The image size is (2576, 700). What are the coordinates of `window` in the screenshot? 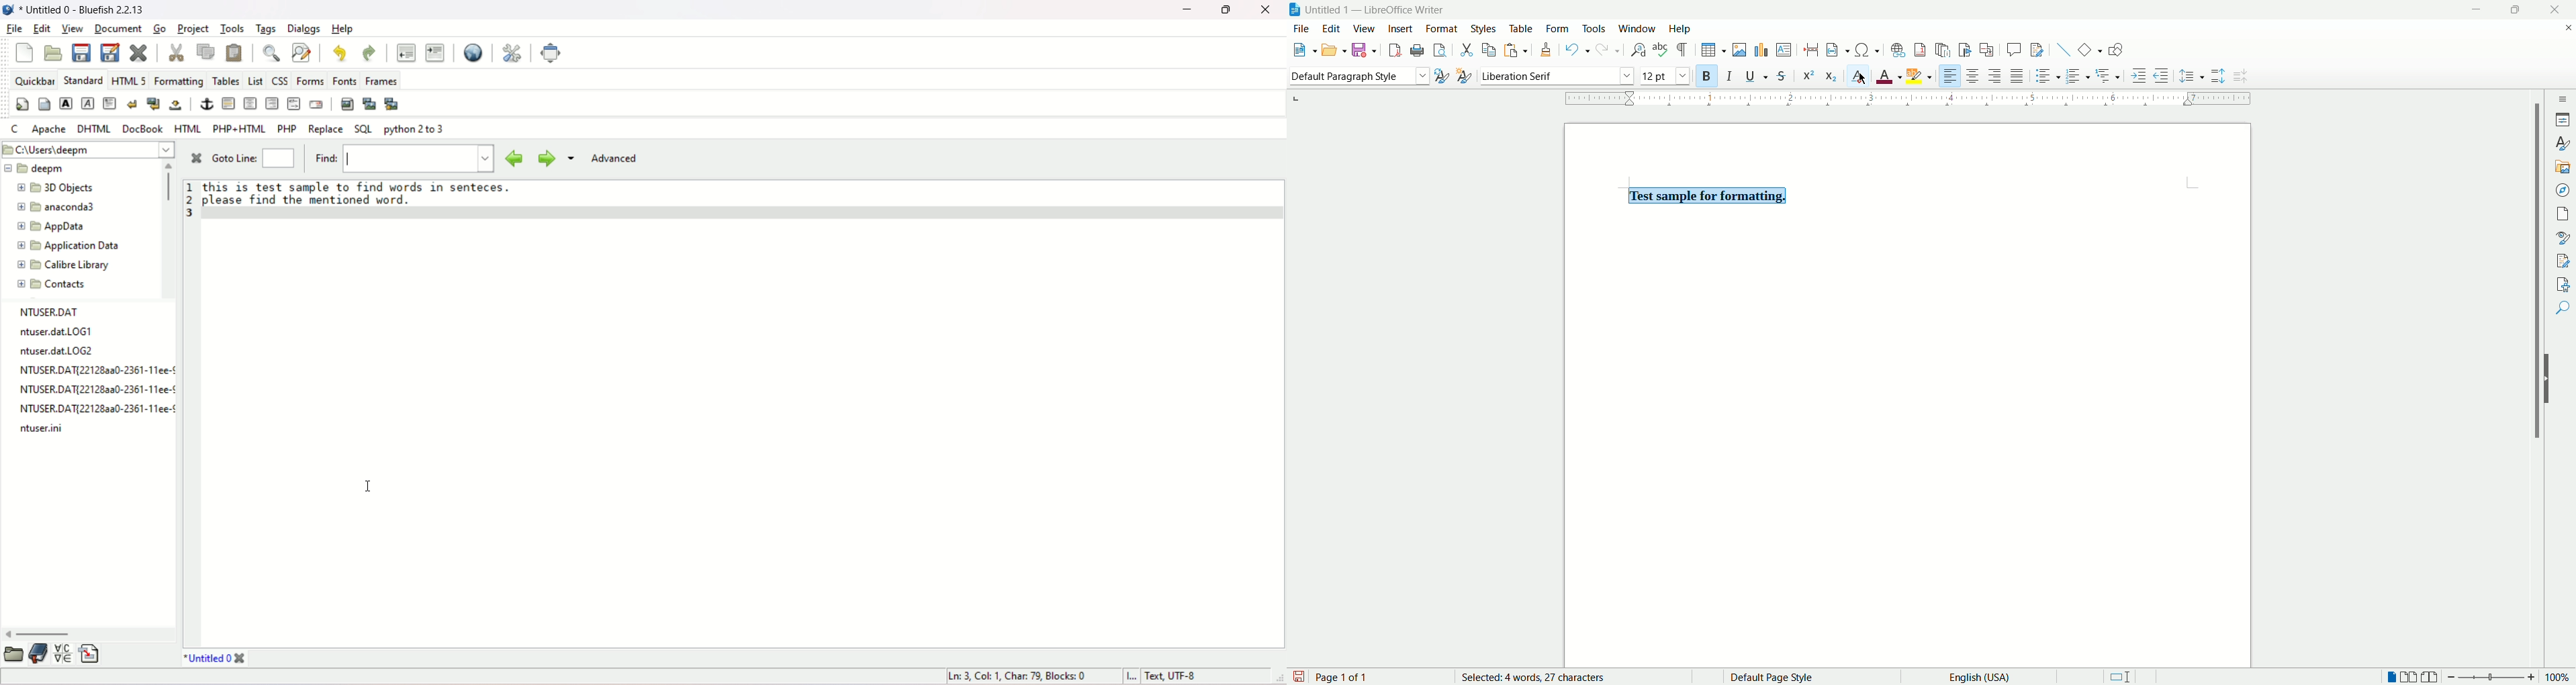 It's located at (1639, 30).